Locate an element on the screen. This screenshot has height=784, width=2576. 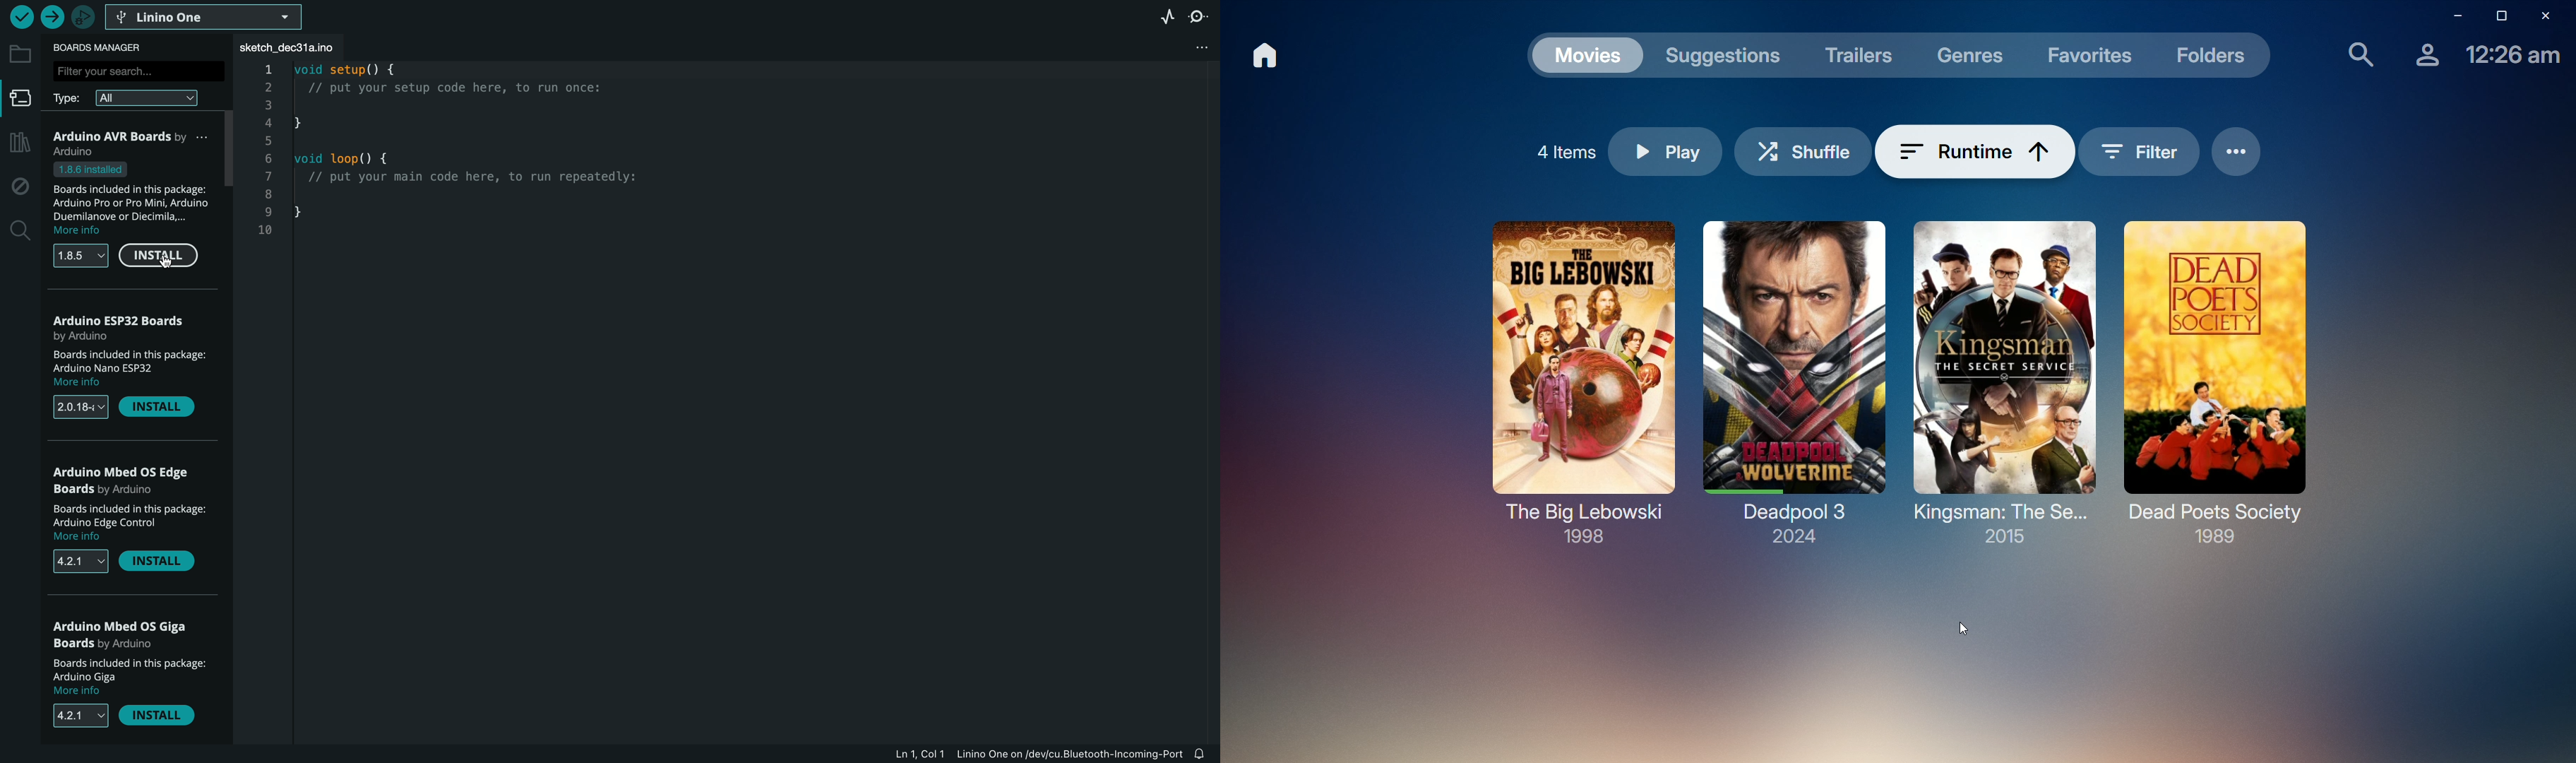
Filter is located at coordinates (2123, 150).